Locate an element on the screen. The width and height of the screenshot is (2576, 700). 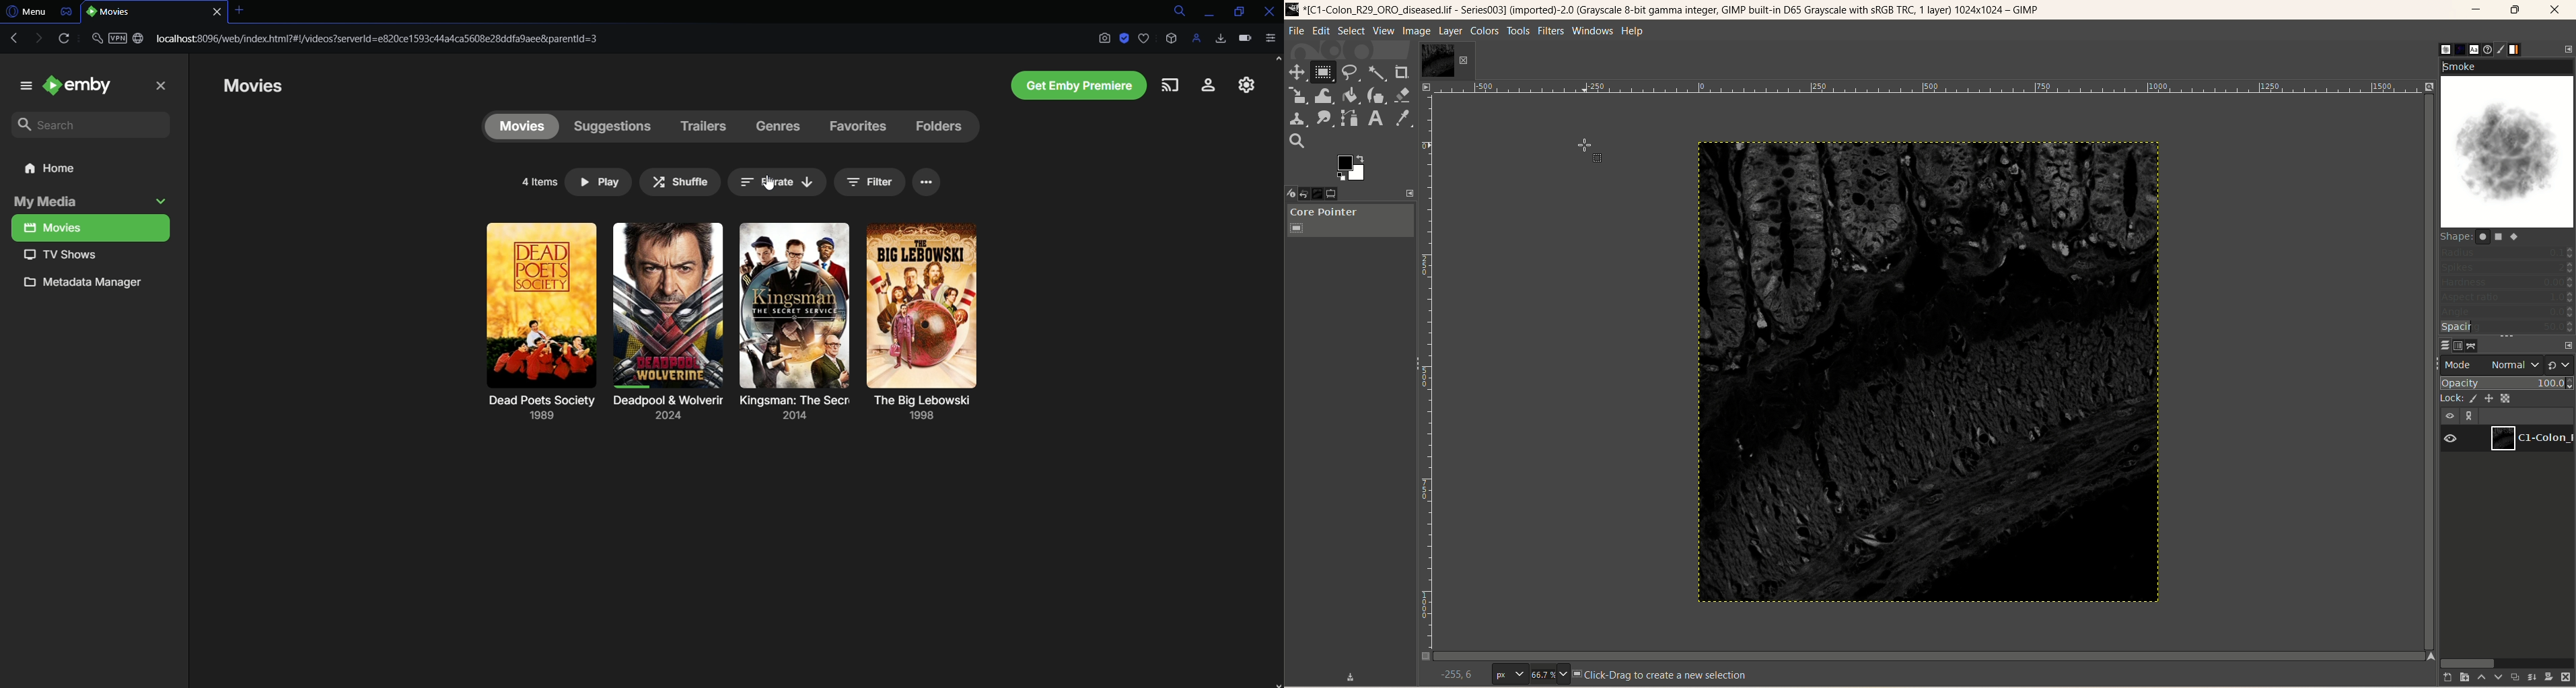
movie poster is located at coordinates (794, 305).